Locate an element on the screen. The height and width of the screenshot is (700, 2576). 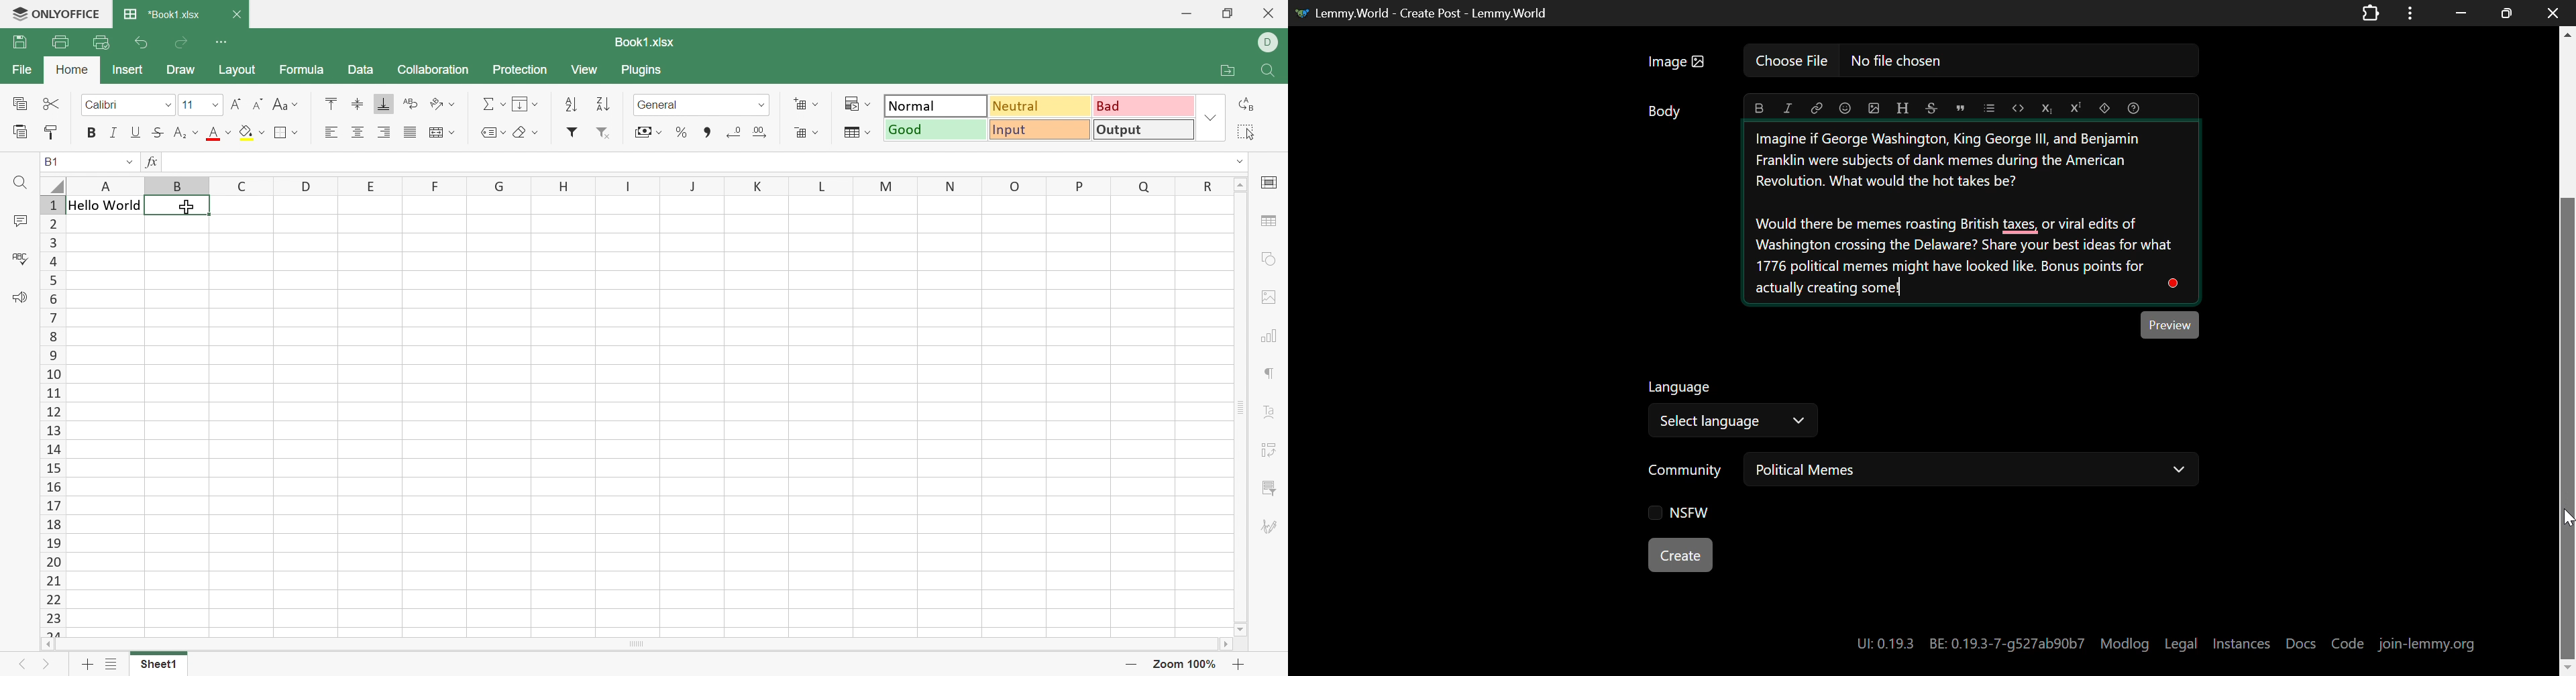
Font color is located at coordinates (219, 133).